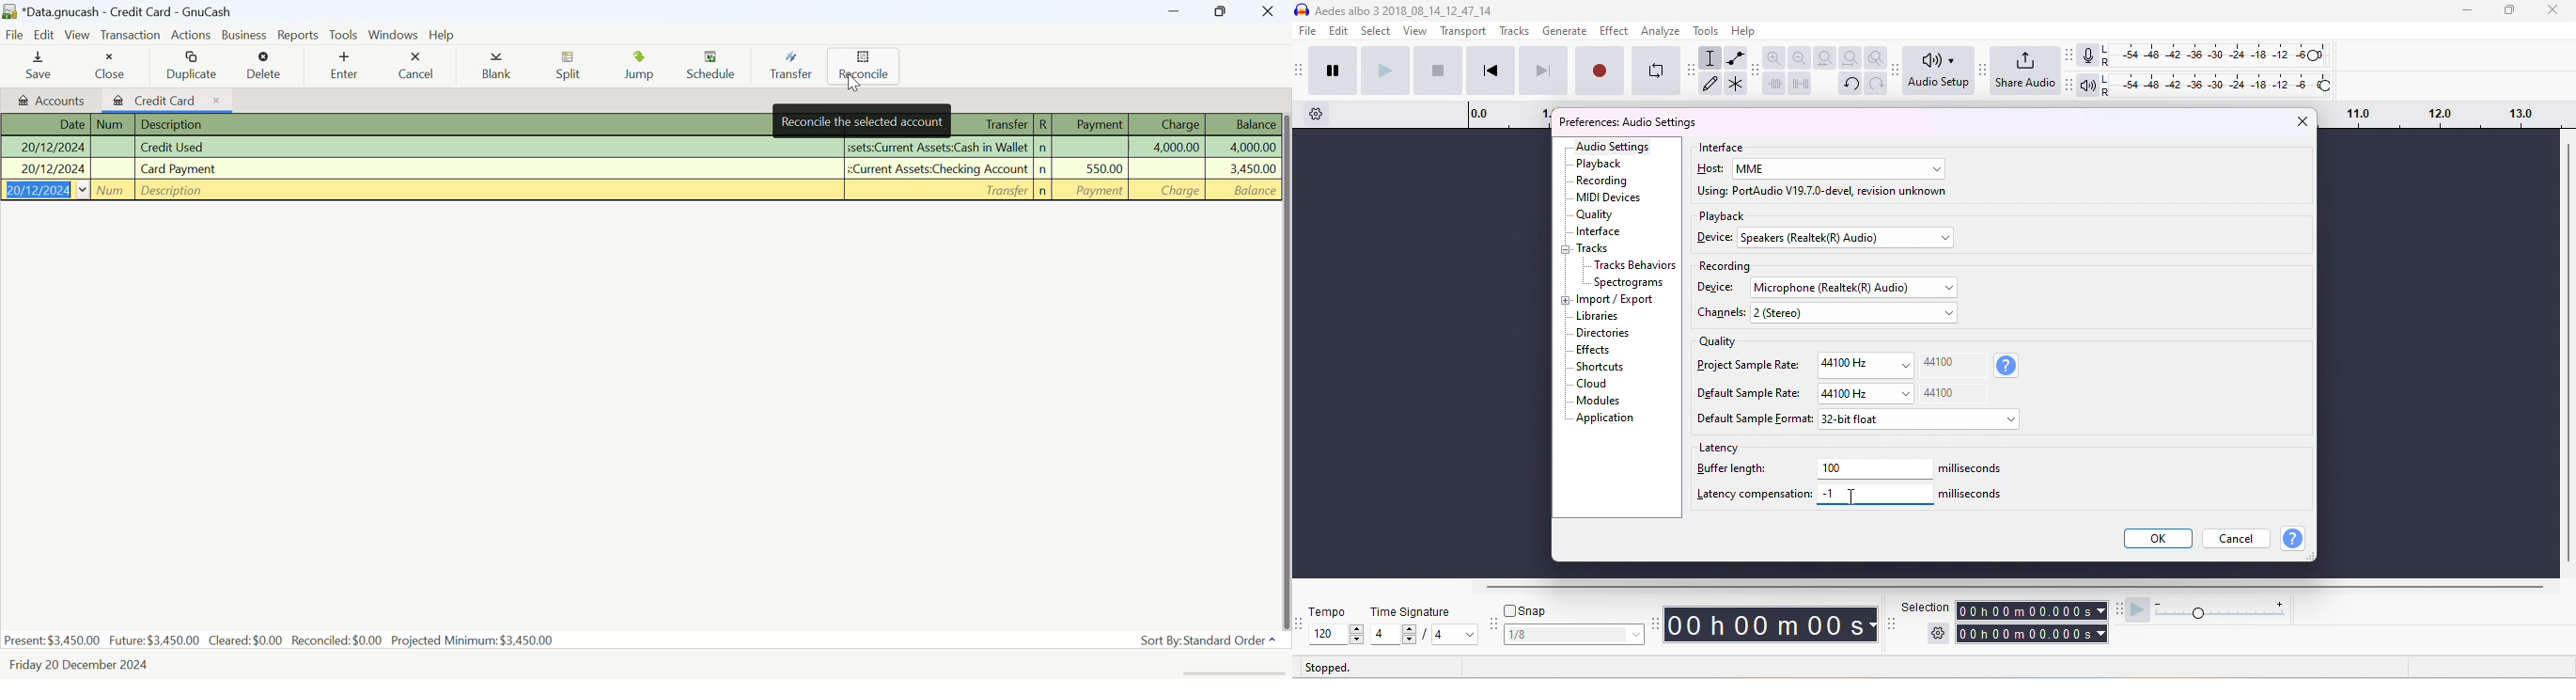 This screenshot has width=2576, height=700. What do you see at coordinates (2156, 538) in the screenshot?
I see `ok ` at bounding box center [2156, 538].